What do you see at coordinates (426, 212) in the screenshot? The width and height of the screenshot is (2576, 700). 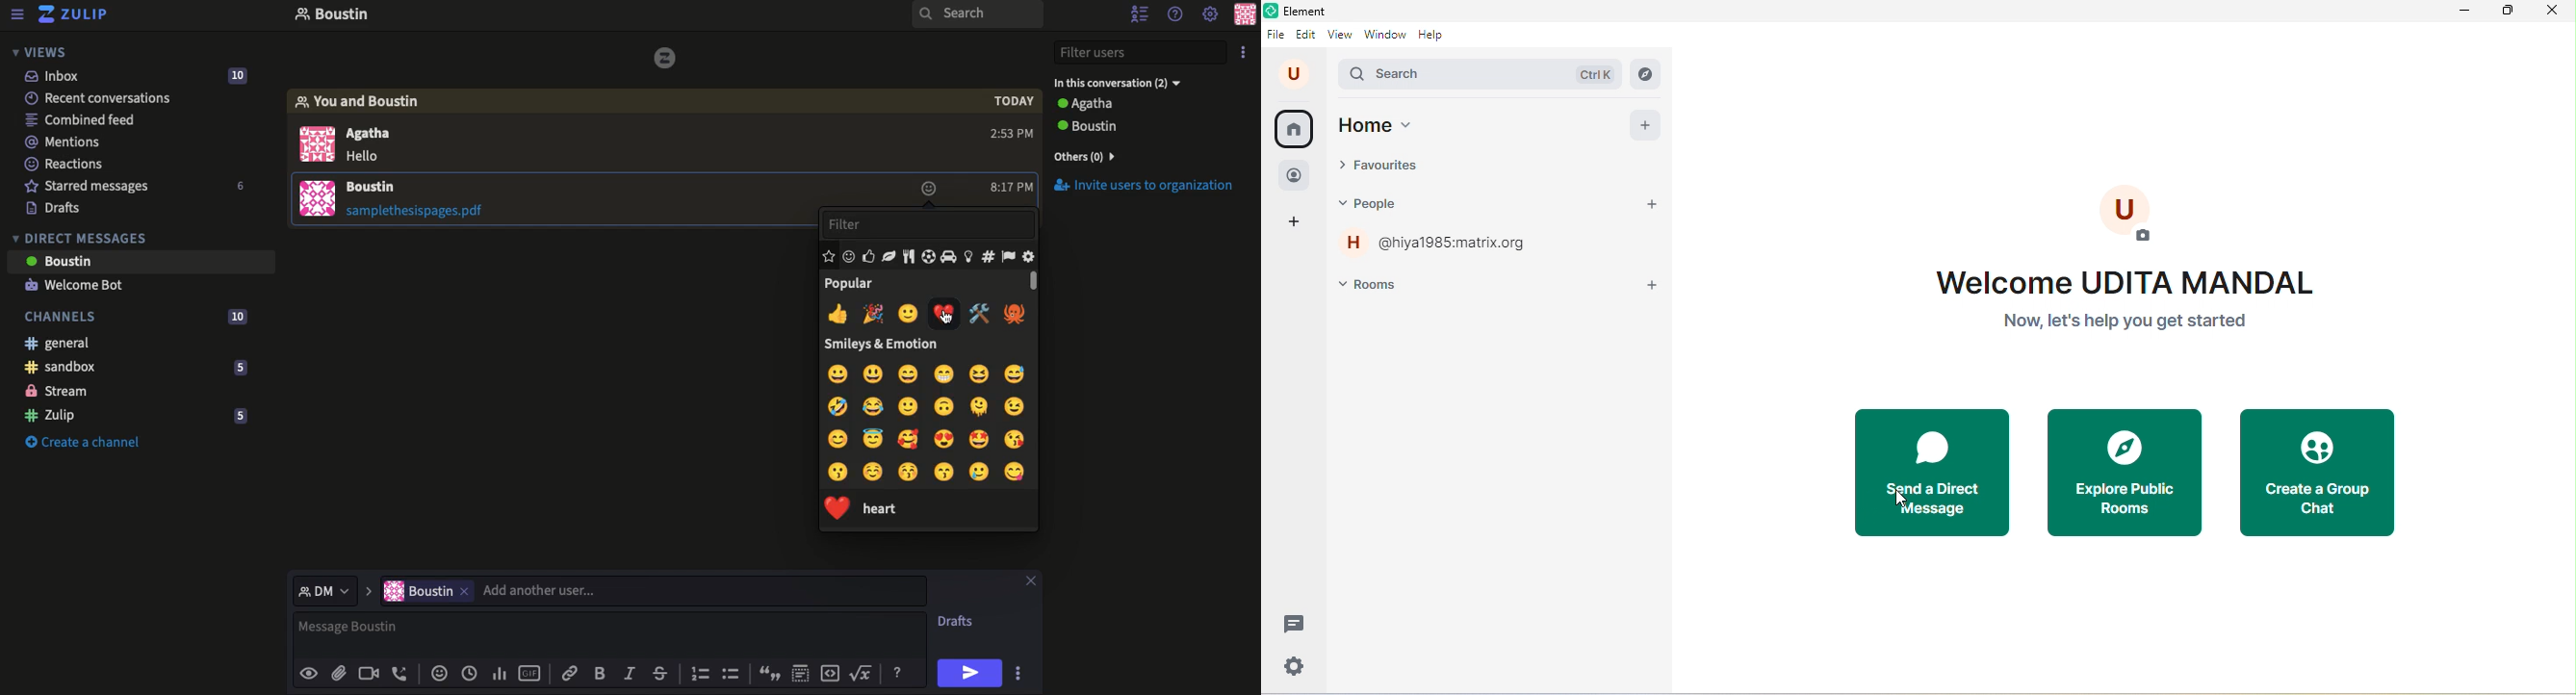 I see `File attachment` at bounding box center [426, 212].